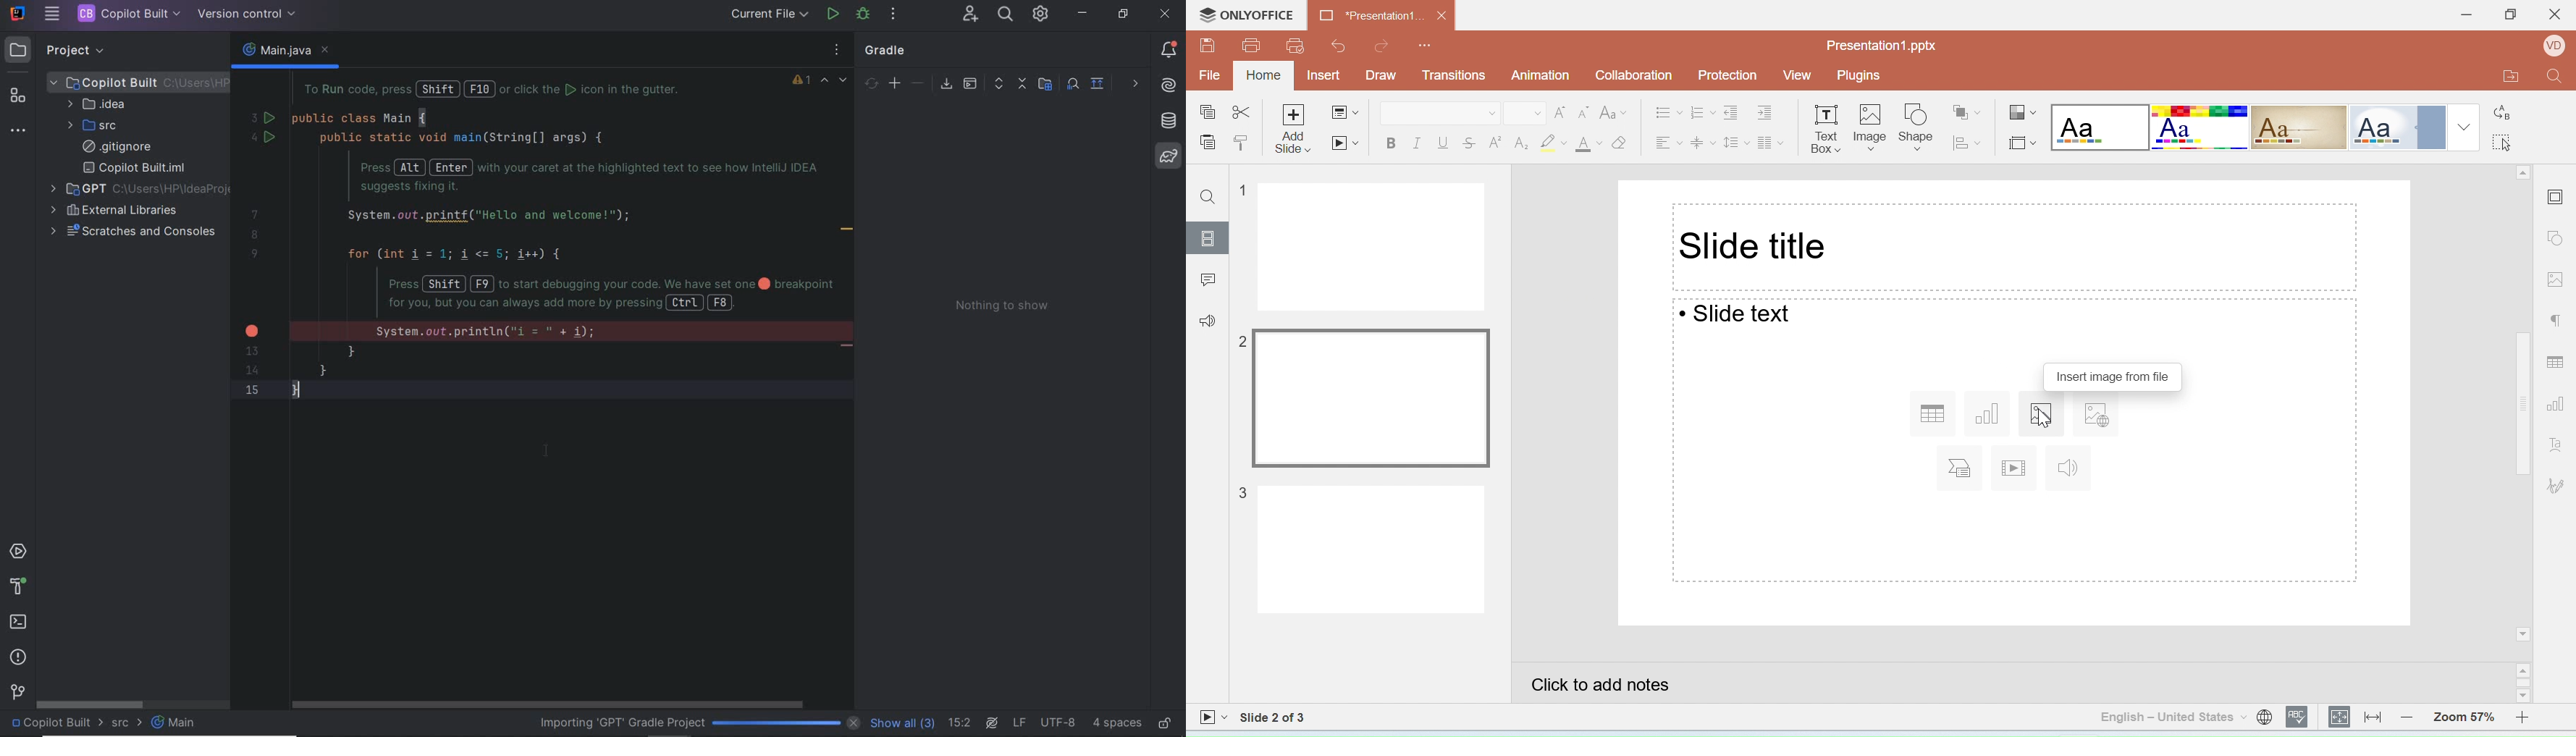 This screenshot has height=756, width=2576. Describe the element at coordinates (2528, 716) in the screenshot. I see `Zoom in` at that location.